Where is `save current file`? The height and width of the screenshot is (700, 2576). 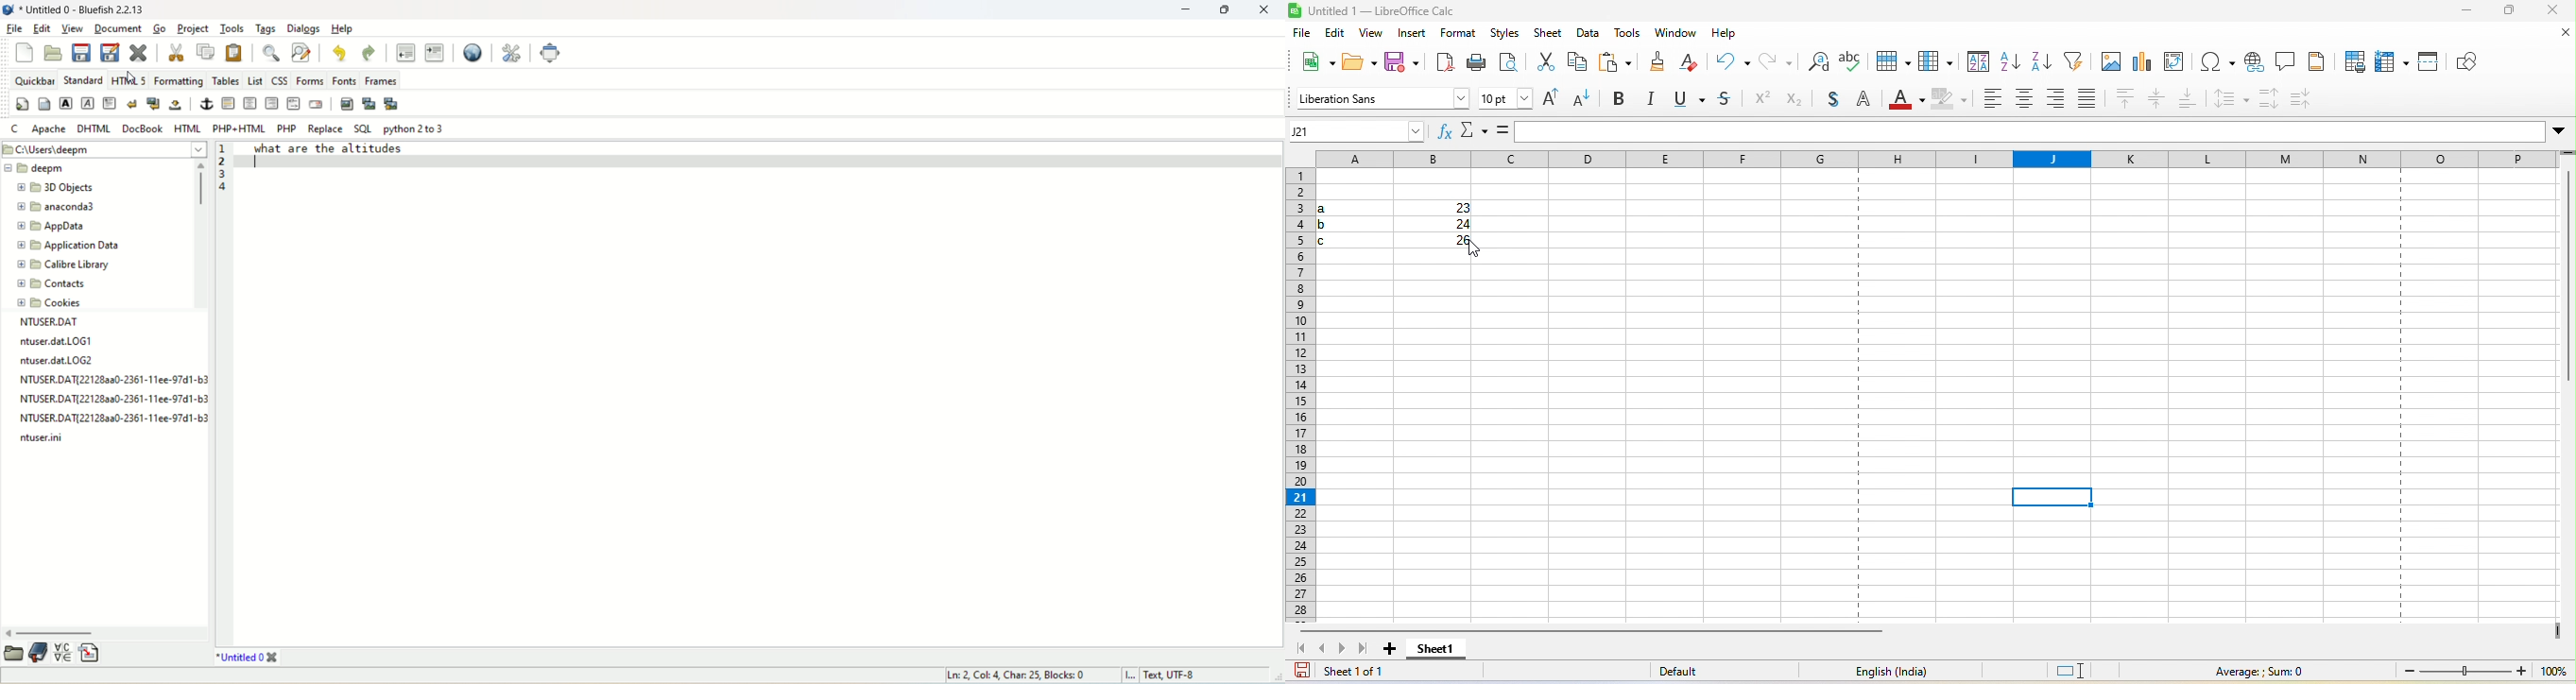
save current file is located at coordinates (82, 52).